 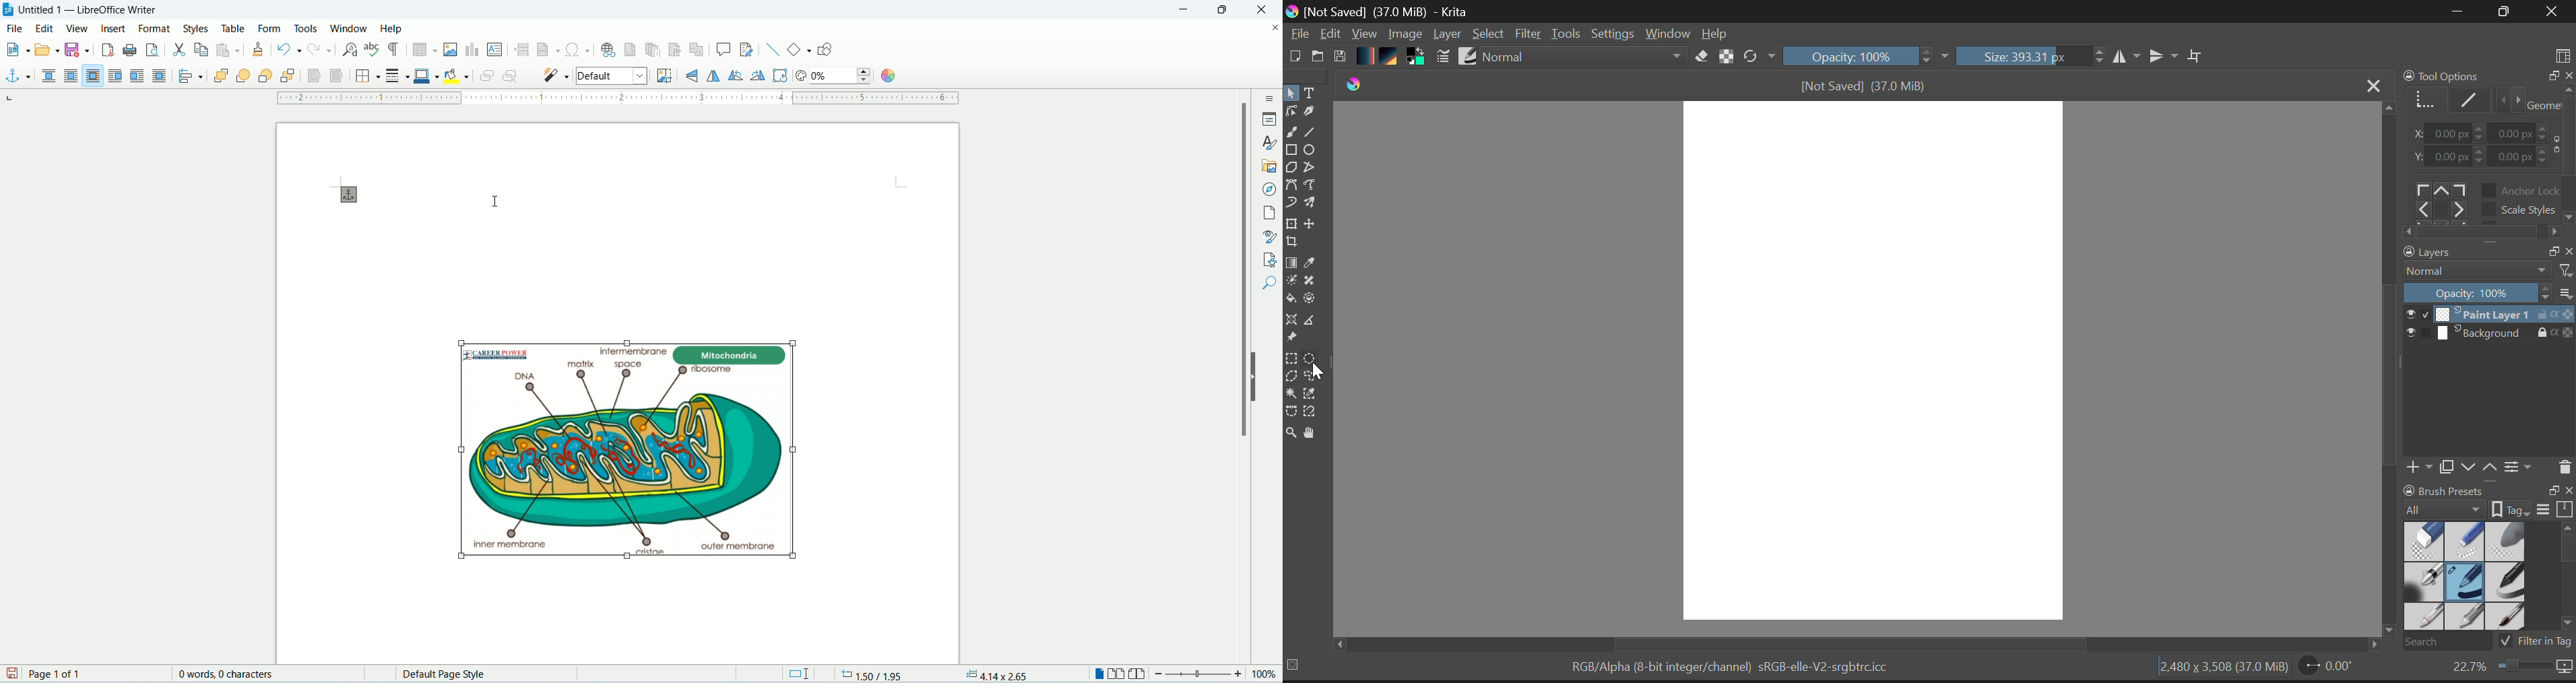 What do you see at coordinates (374, 49) in the screenshot?
I see `spell check` at bounding box center [374, 49].